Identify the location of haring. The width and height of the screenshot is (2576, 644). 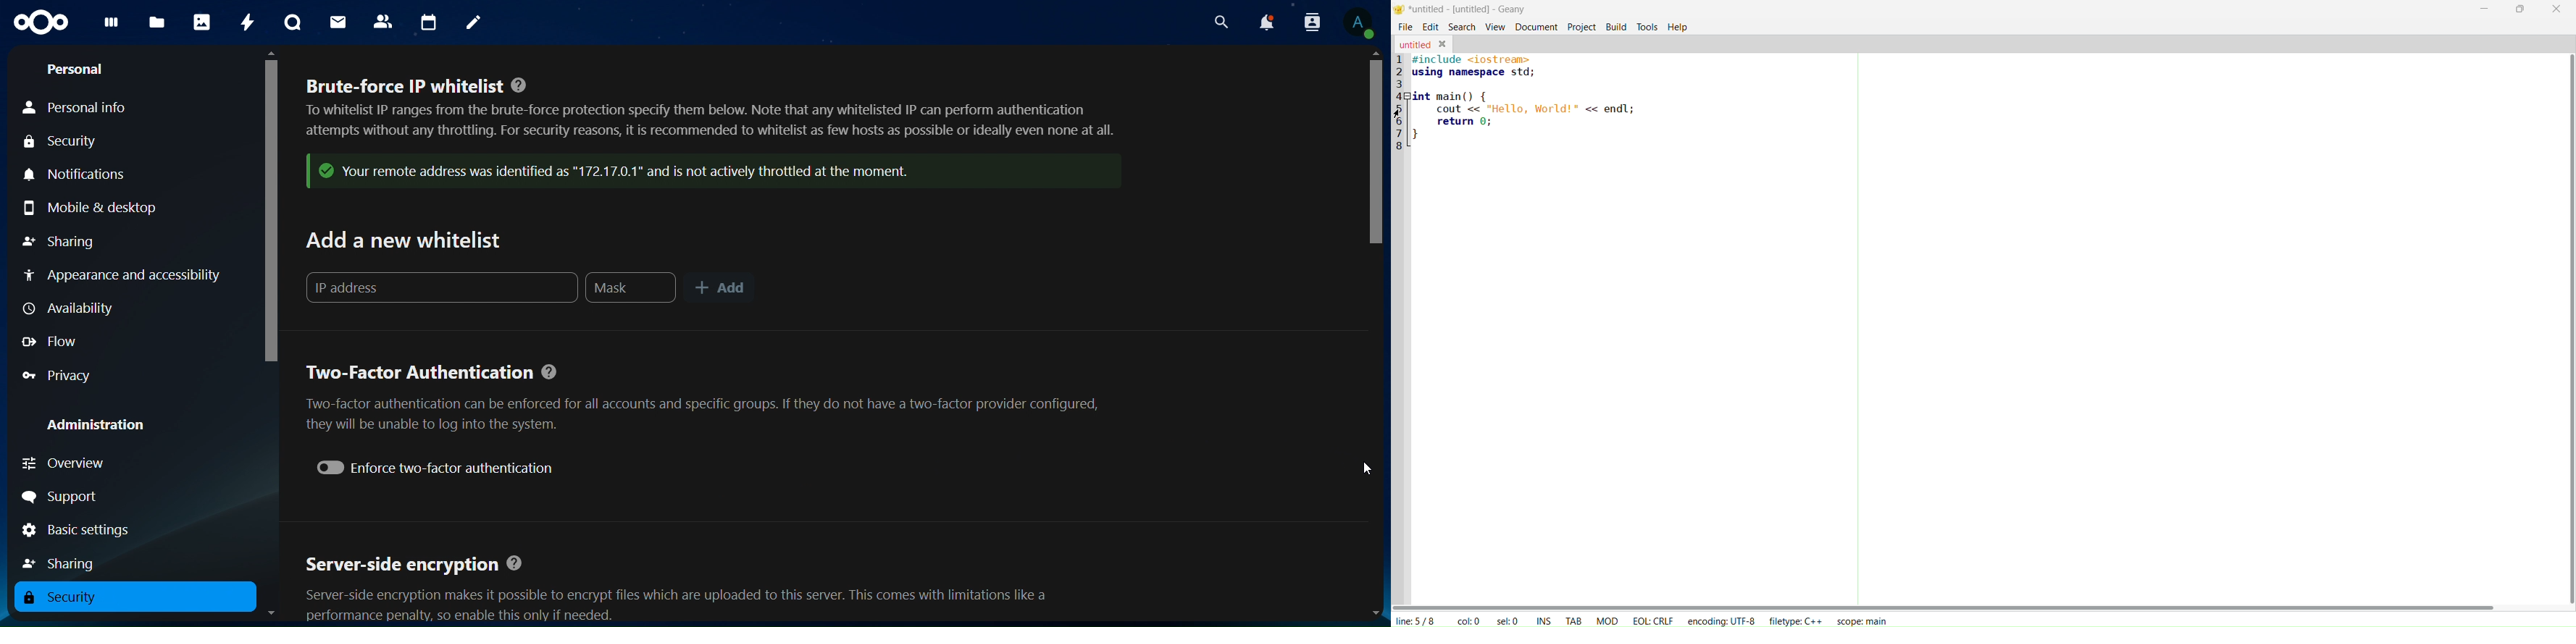
(64, 561).